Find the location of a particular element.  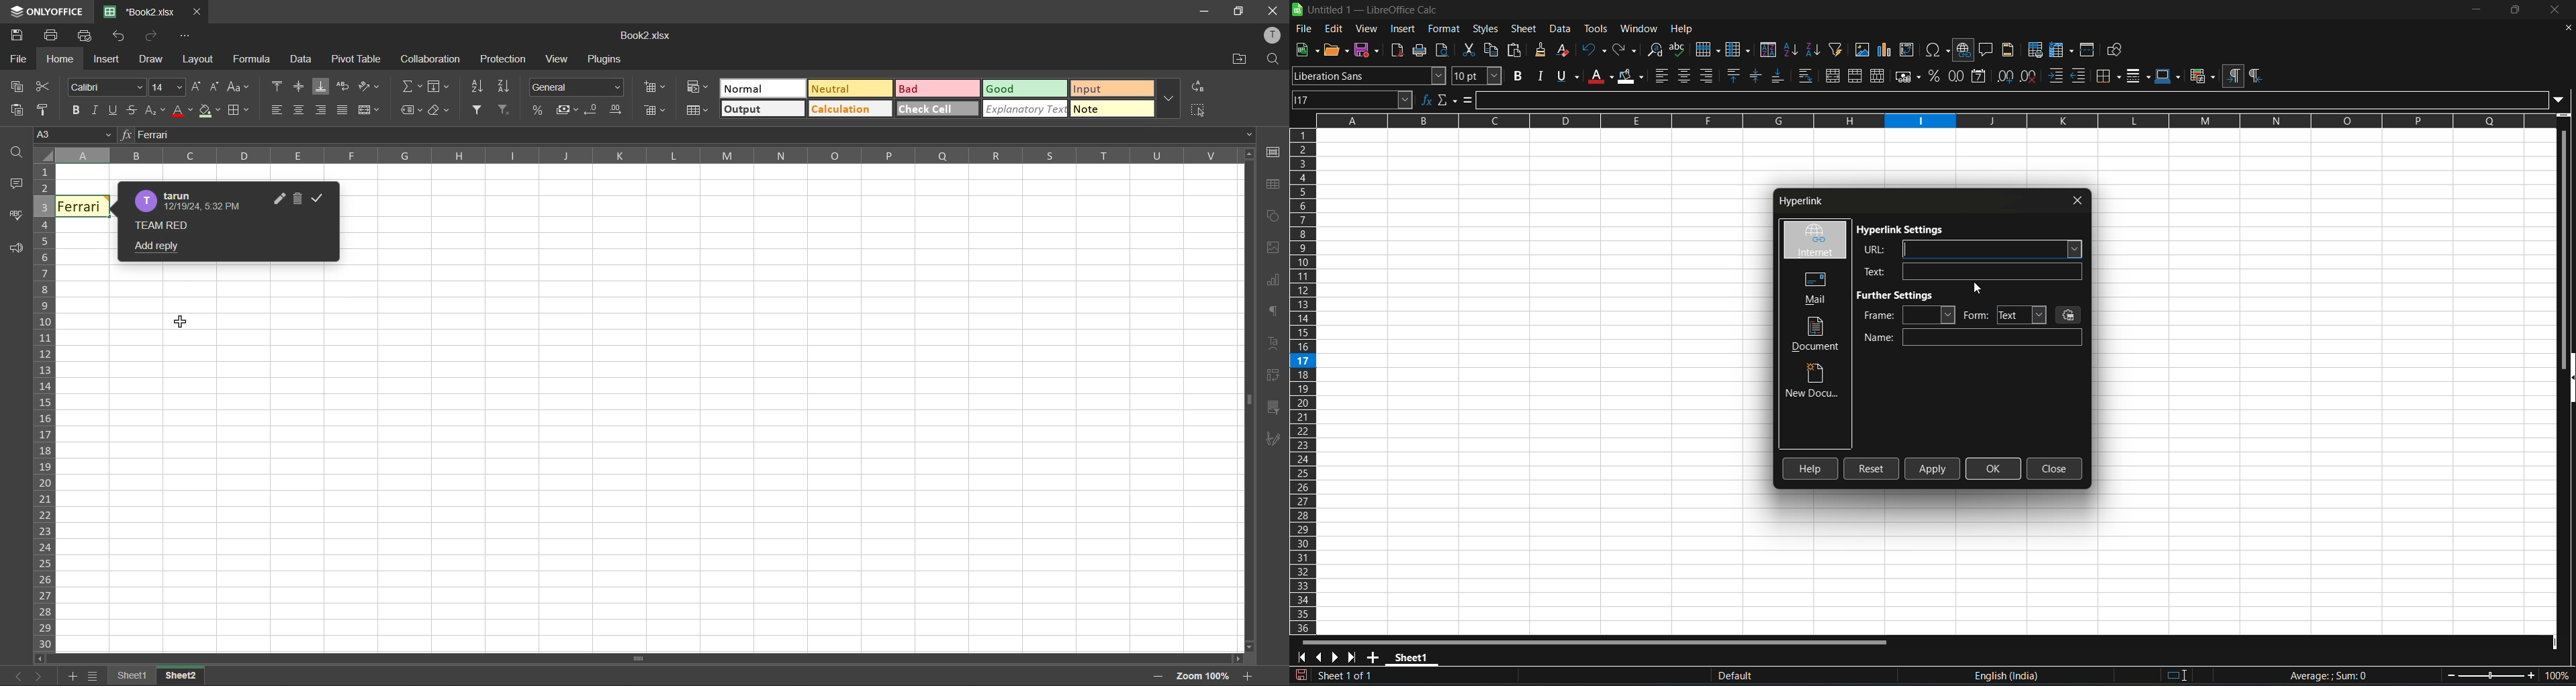

format as currency is located at coordinates (1907, 76).